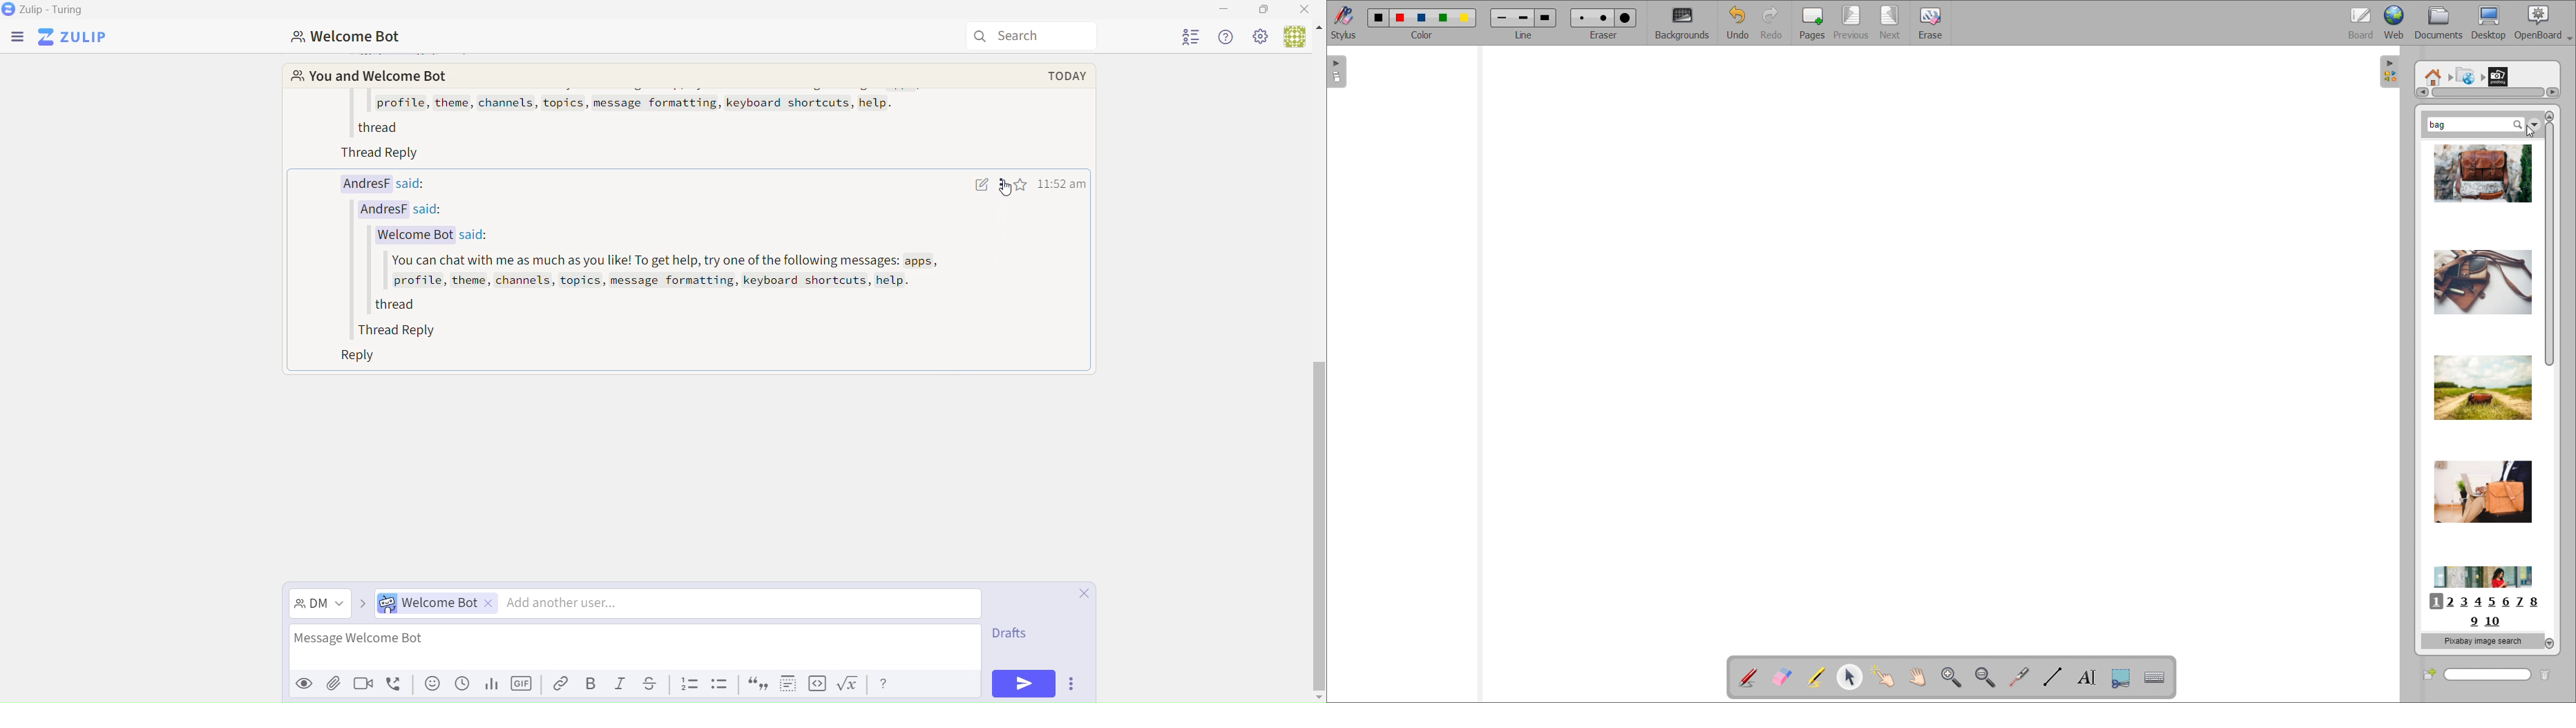  Describe the element at coordinates (1306, 10) in the screenshot. I see `Close` at that location.